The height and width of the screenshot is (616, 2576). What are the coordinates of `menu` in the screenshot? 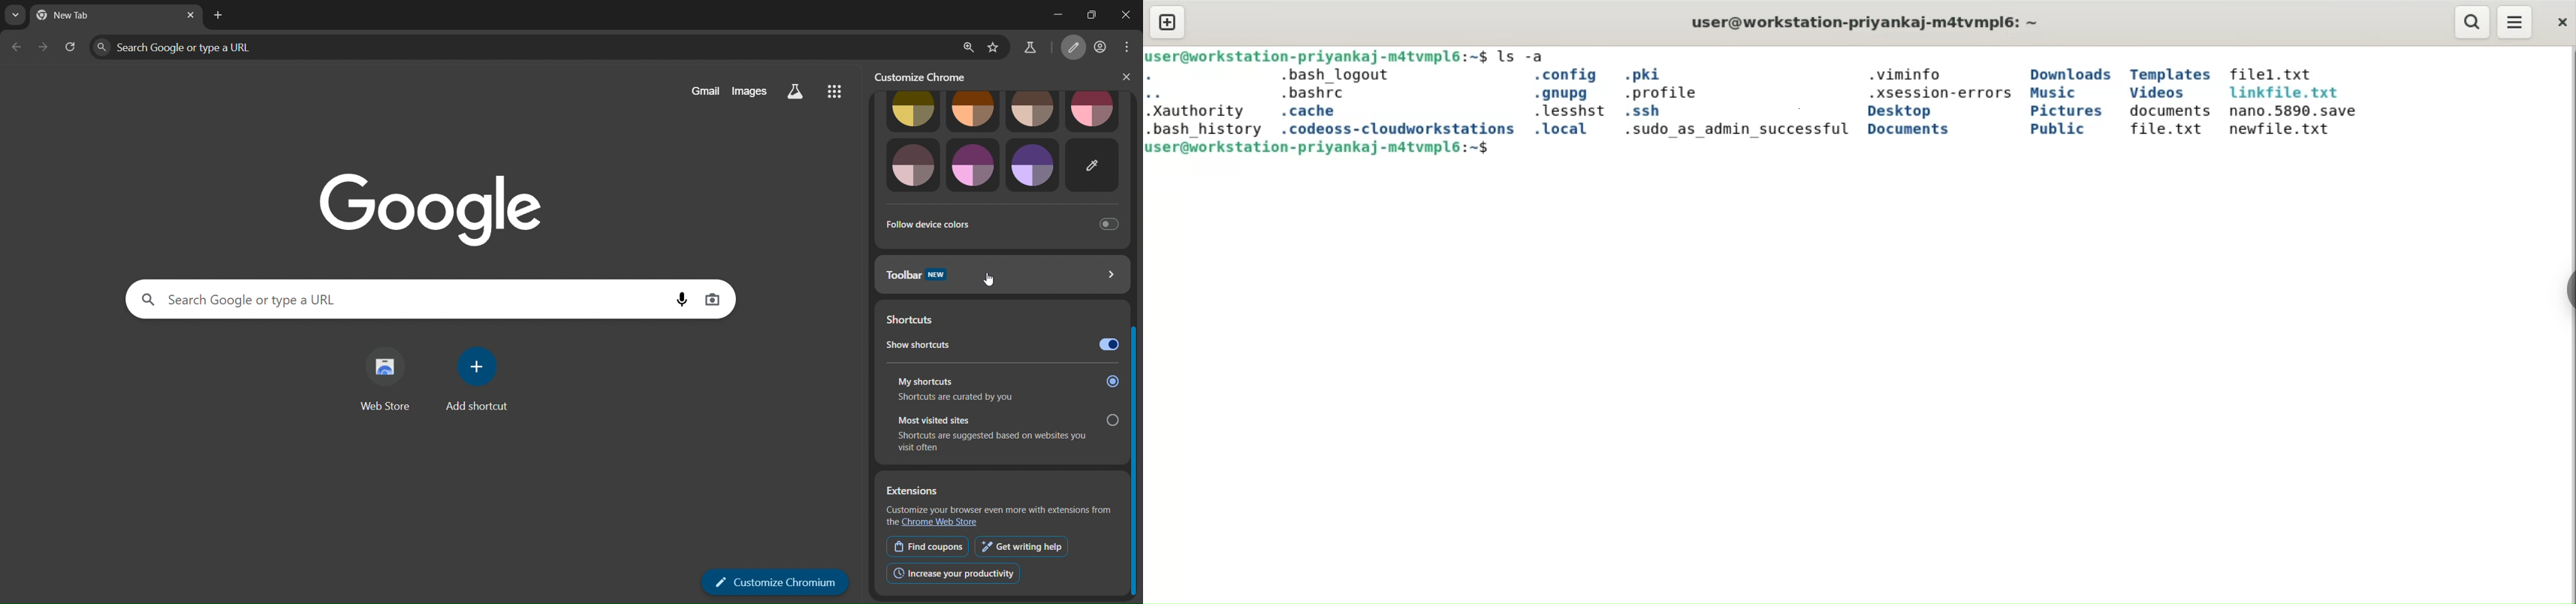 It's located at (2514, 22).